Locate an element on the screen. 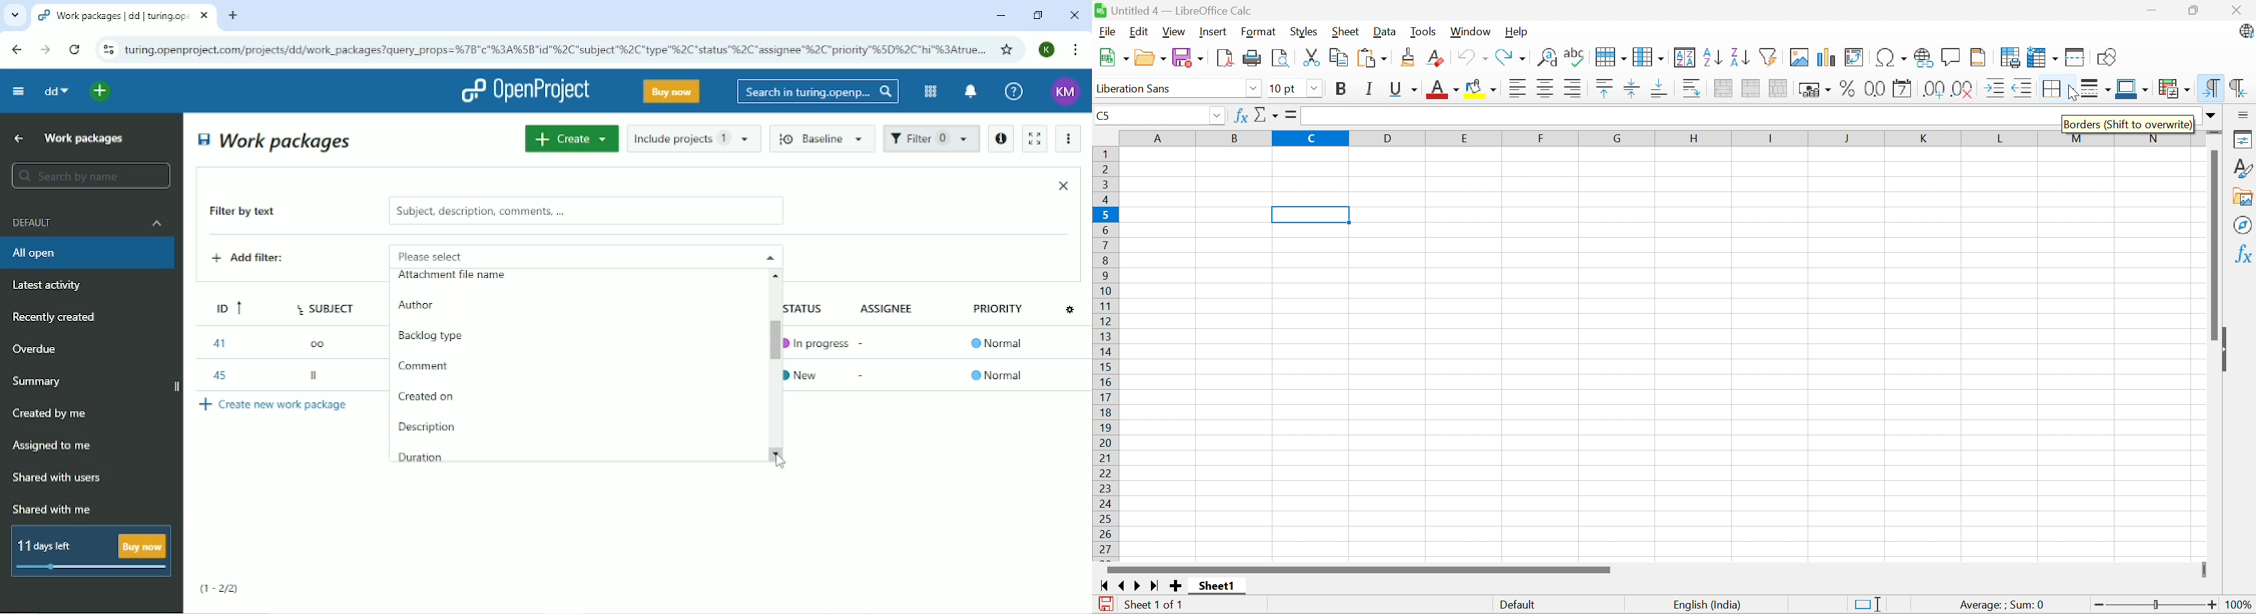 This screenshot has width=2268, height=616. Format is located at coordinates (1258, 32).